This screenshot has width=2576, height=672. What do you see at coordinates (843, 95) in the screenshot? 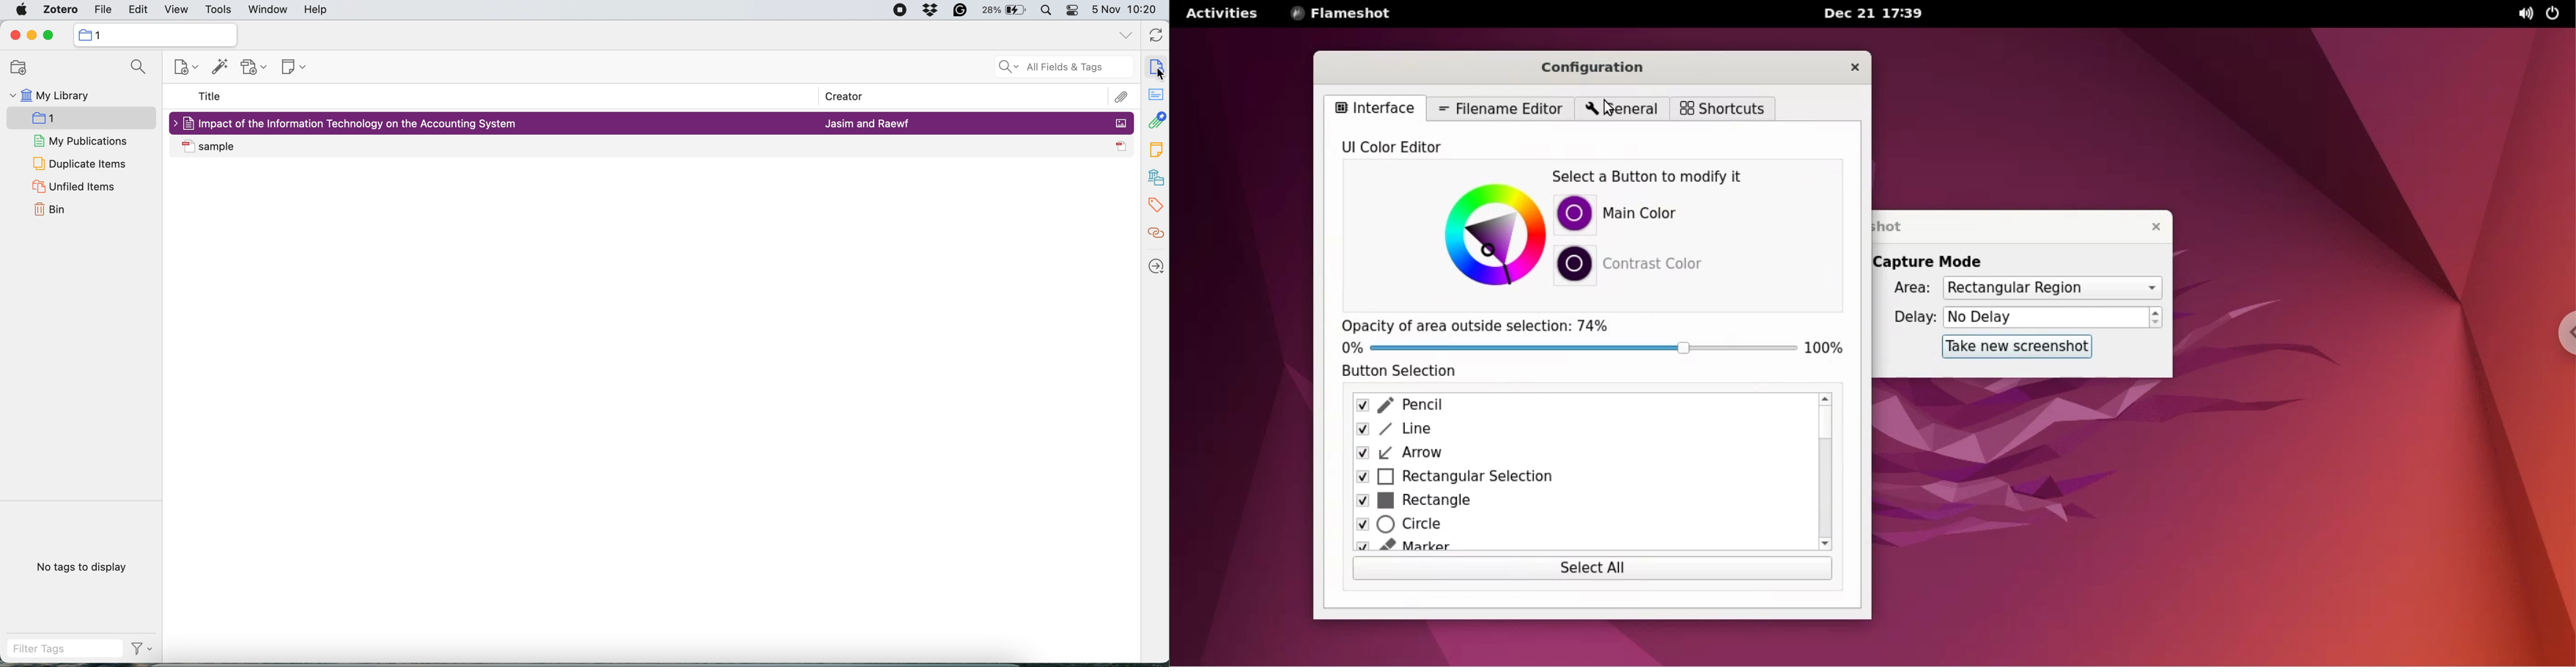
I see `creator` at bounding box center [843, 95].